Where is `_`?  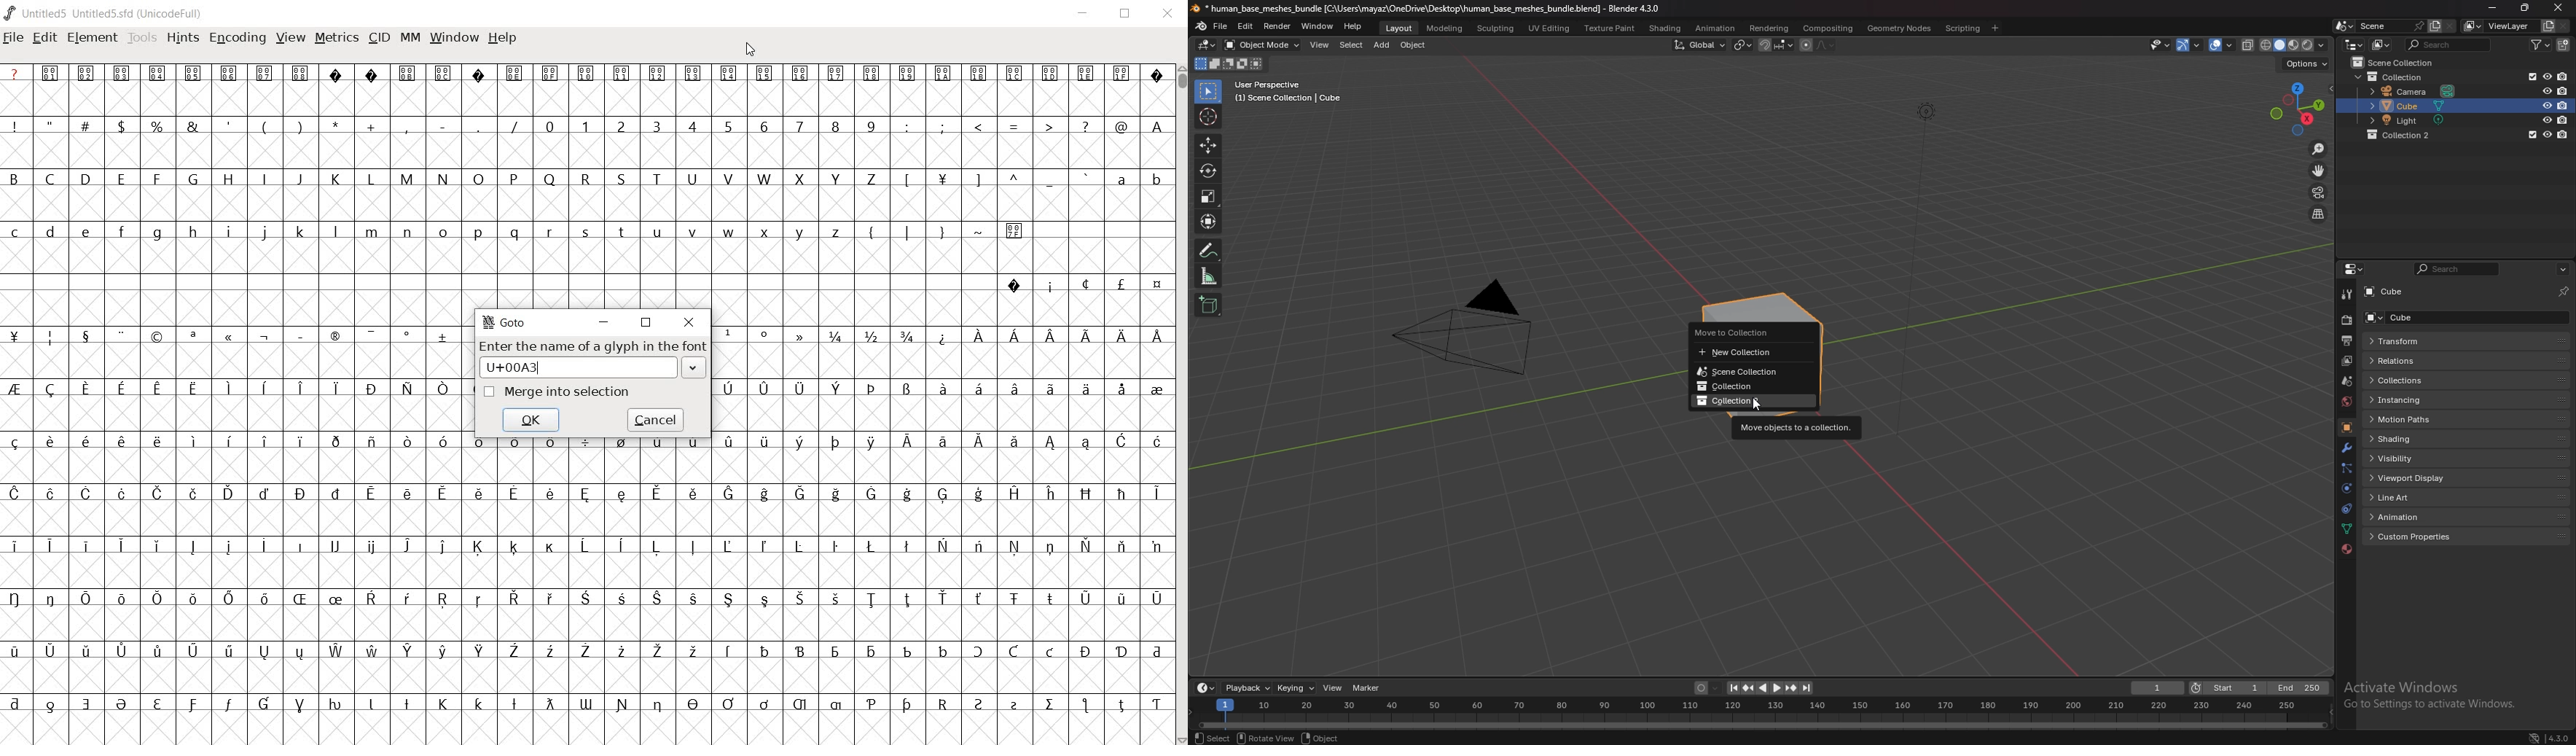 _ is located at coordinates (1049, 180).